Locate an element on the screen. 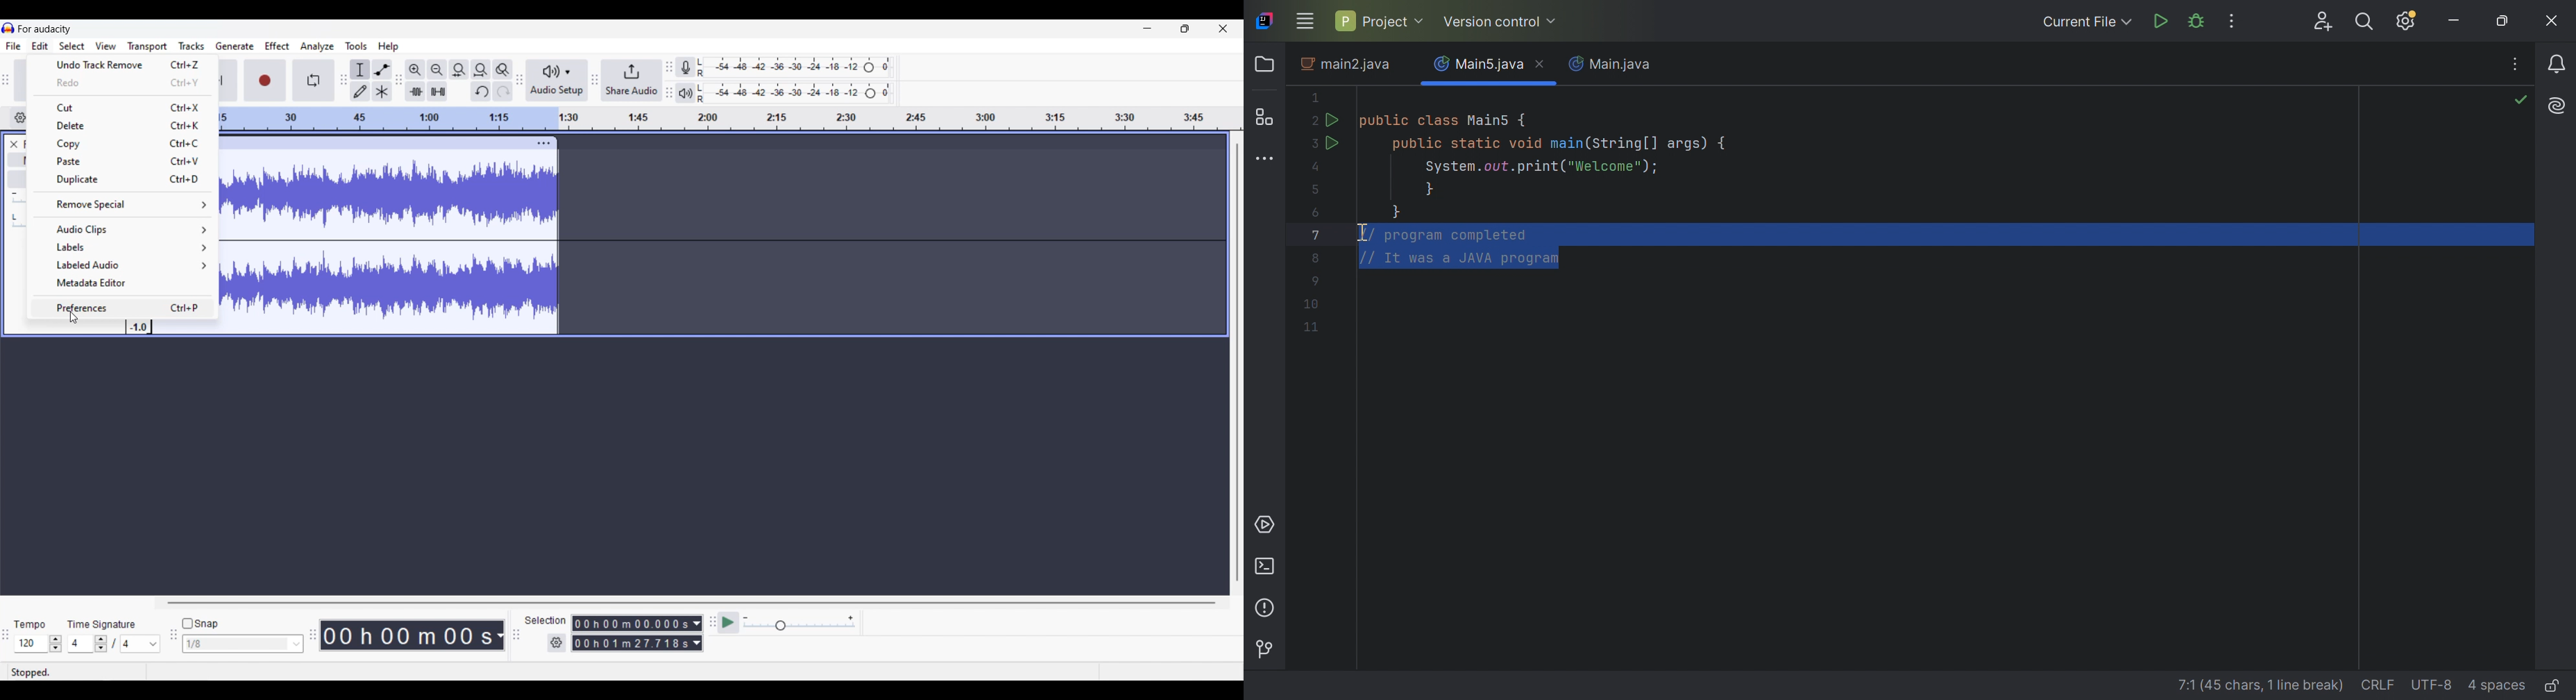 Image resolution: width=2576 pixels, height=700 pixels. This java code defines a main class with a main method. IT prints "Welcome" to the console. is located at coordinates (1518, 152).